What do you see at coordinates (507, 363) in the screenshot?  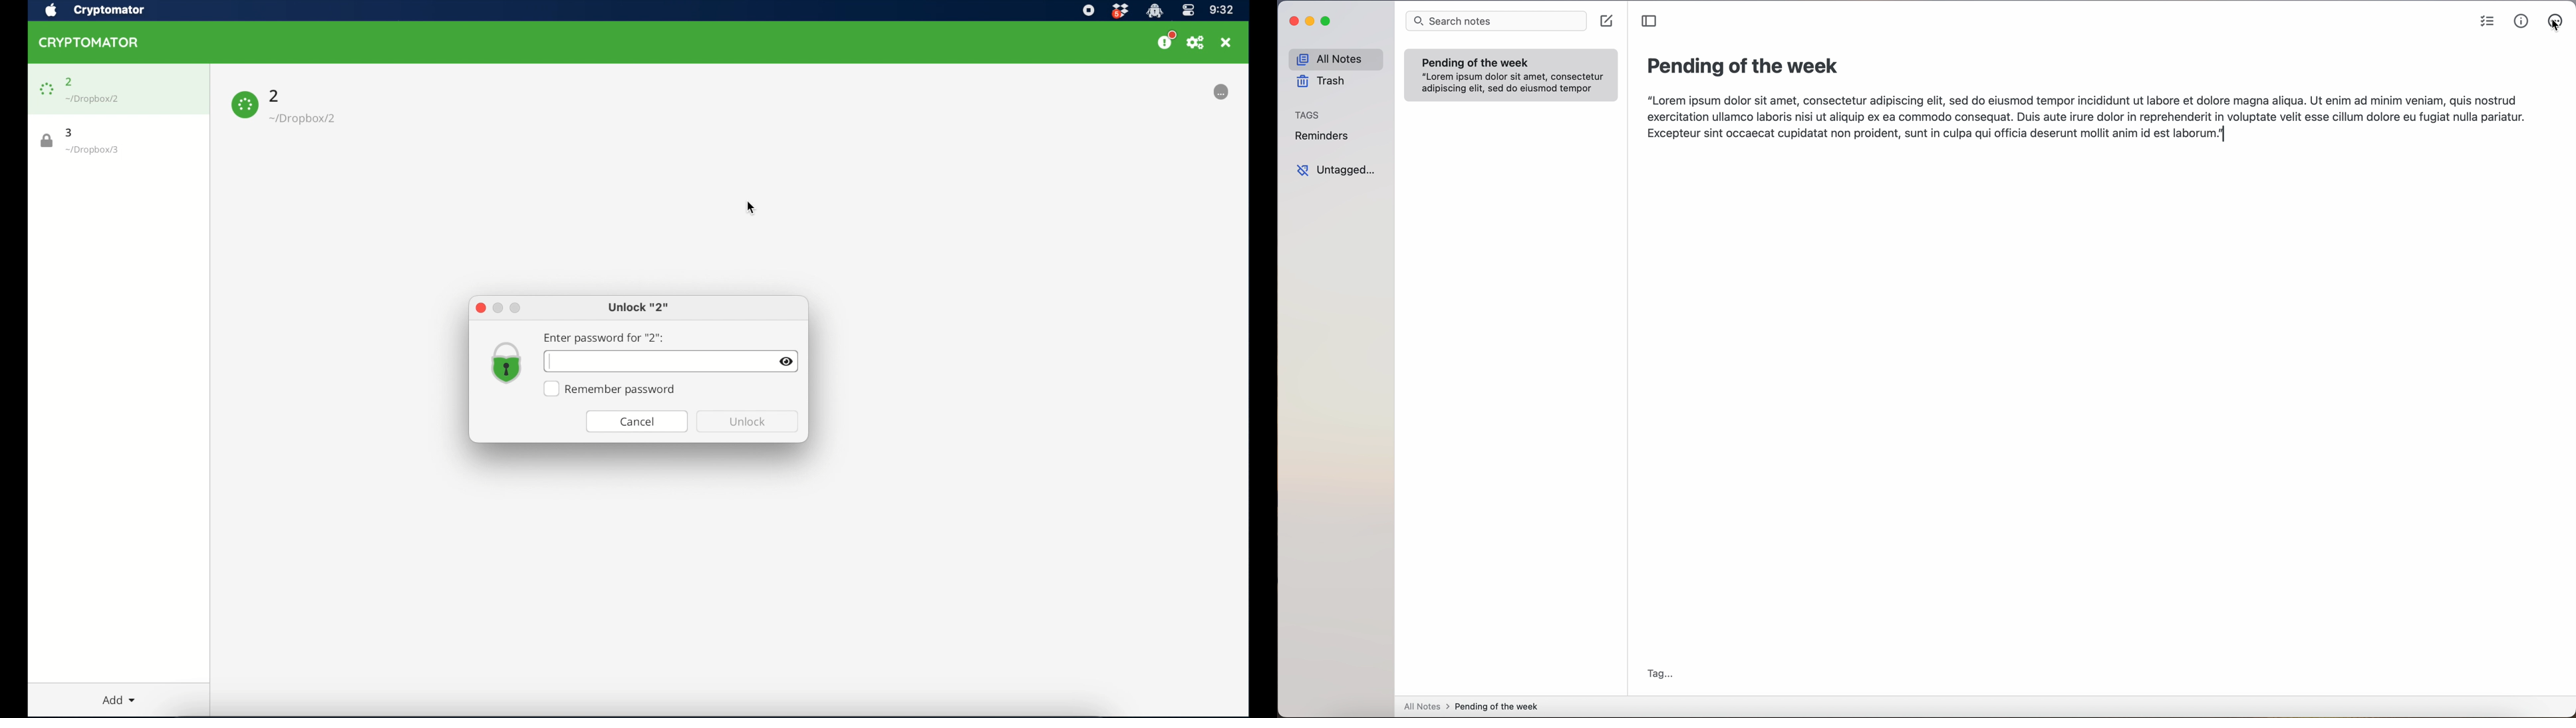 I see `vault icon` at bounding box center [507, 363].